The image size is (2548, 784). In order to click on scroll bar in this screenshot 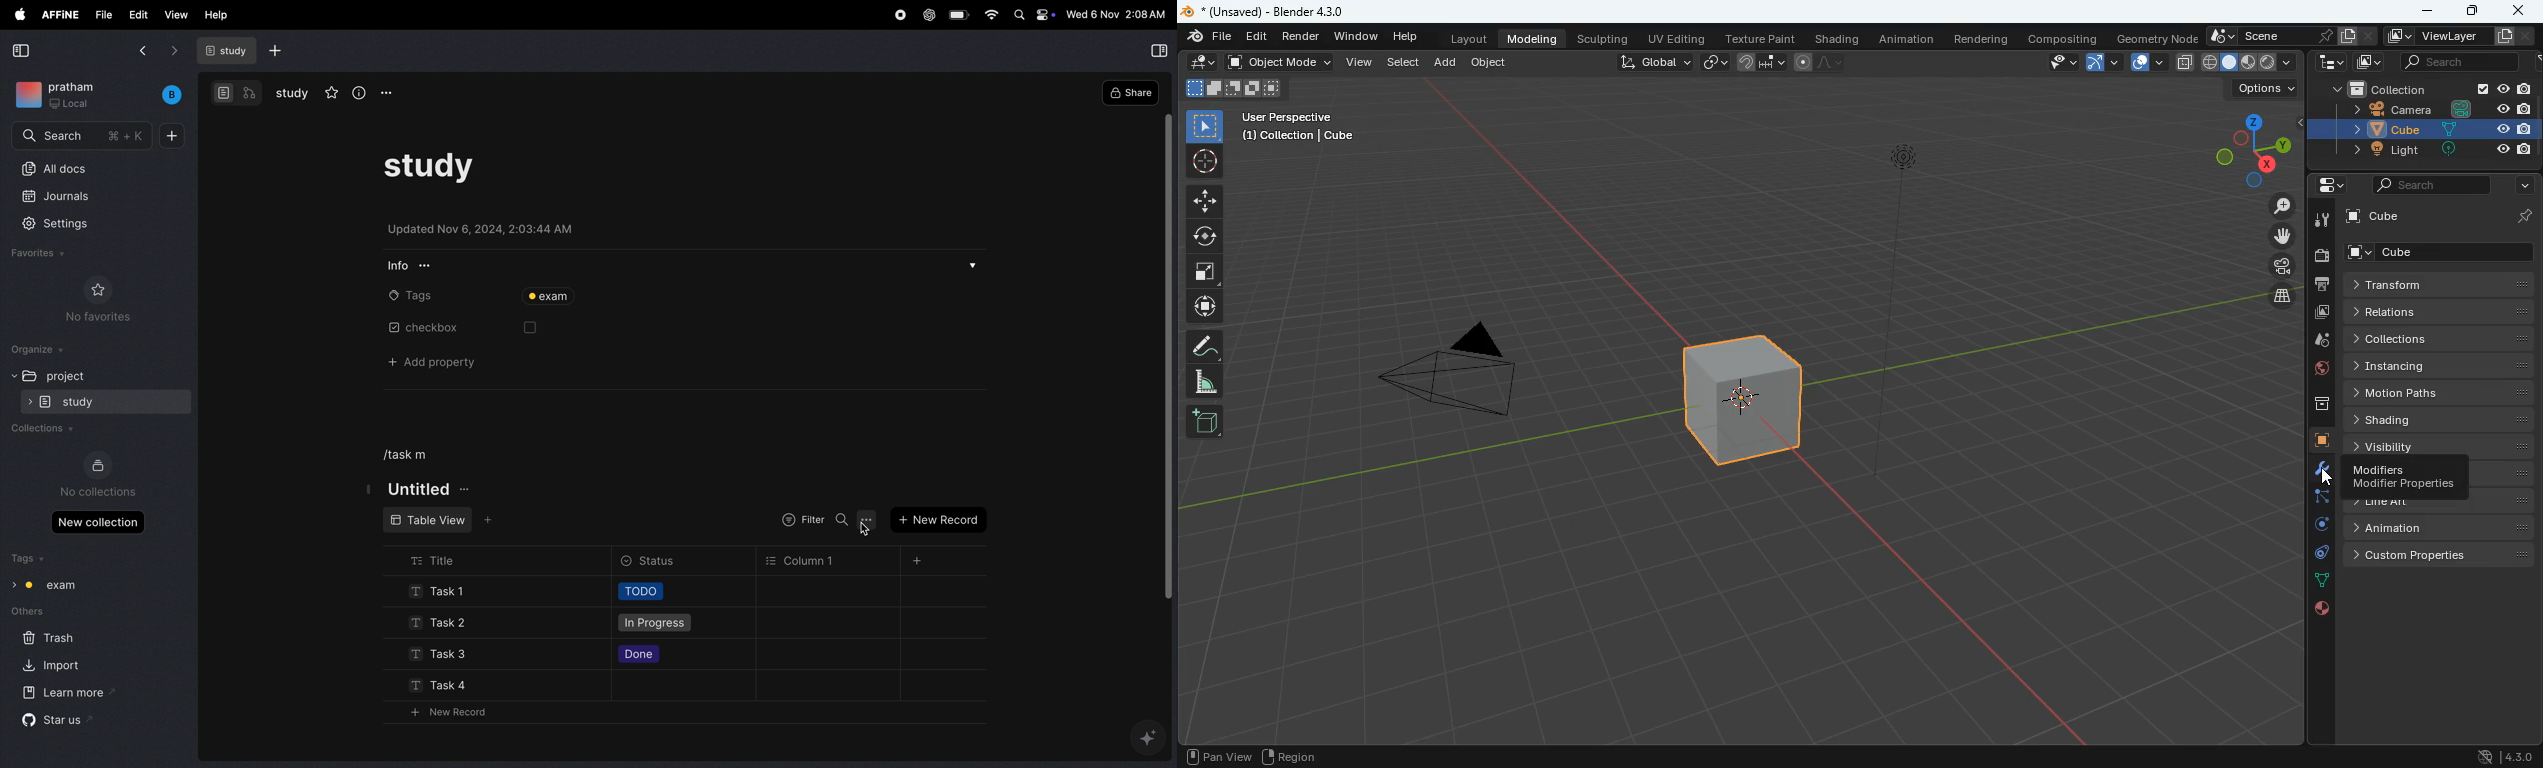, I will do `click(1167, 355)`.